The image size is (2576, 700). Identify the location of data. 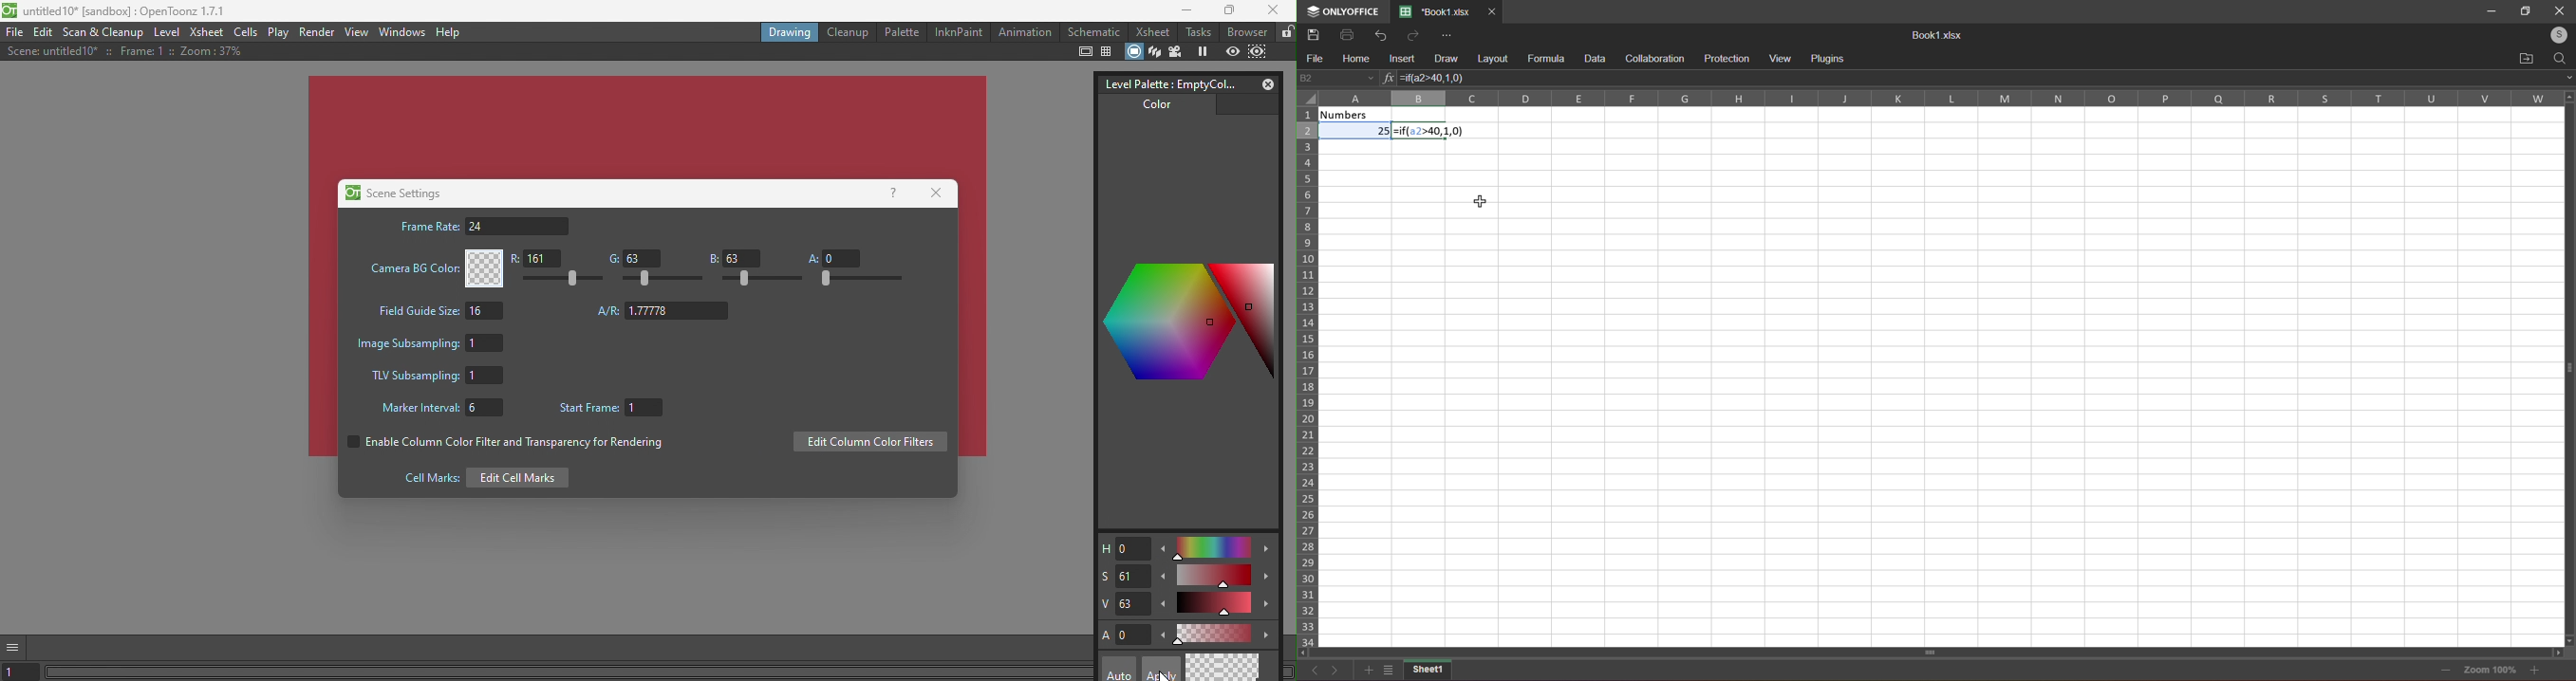
(1593, 58).